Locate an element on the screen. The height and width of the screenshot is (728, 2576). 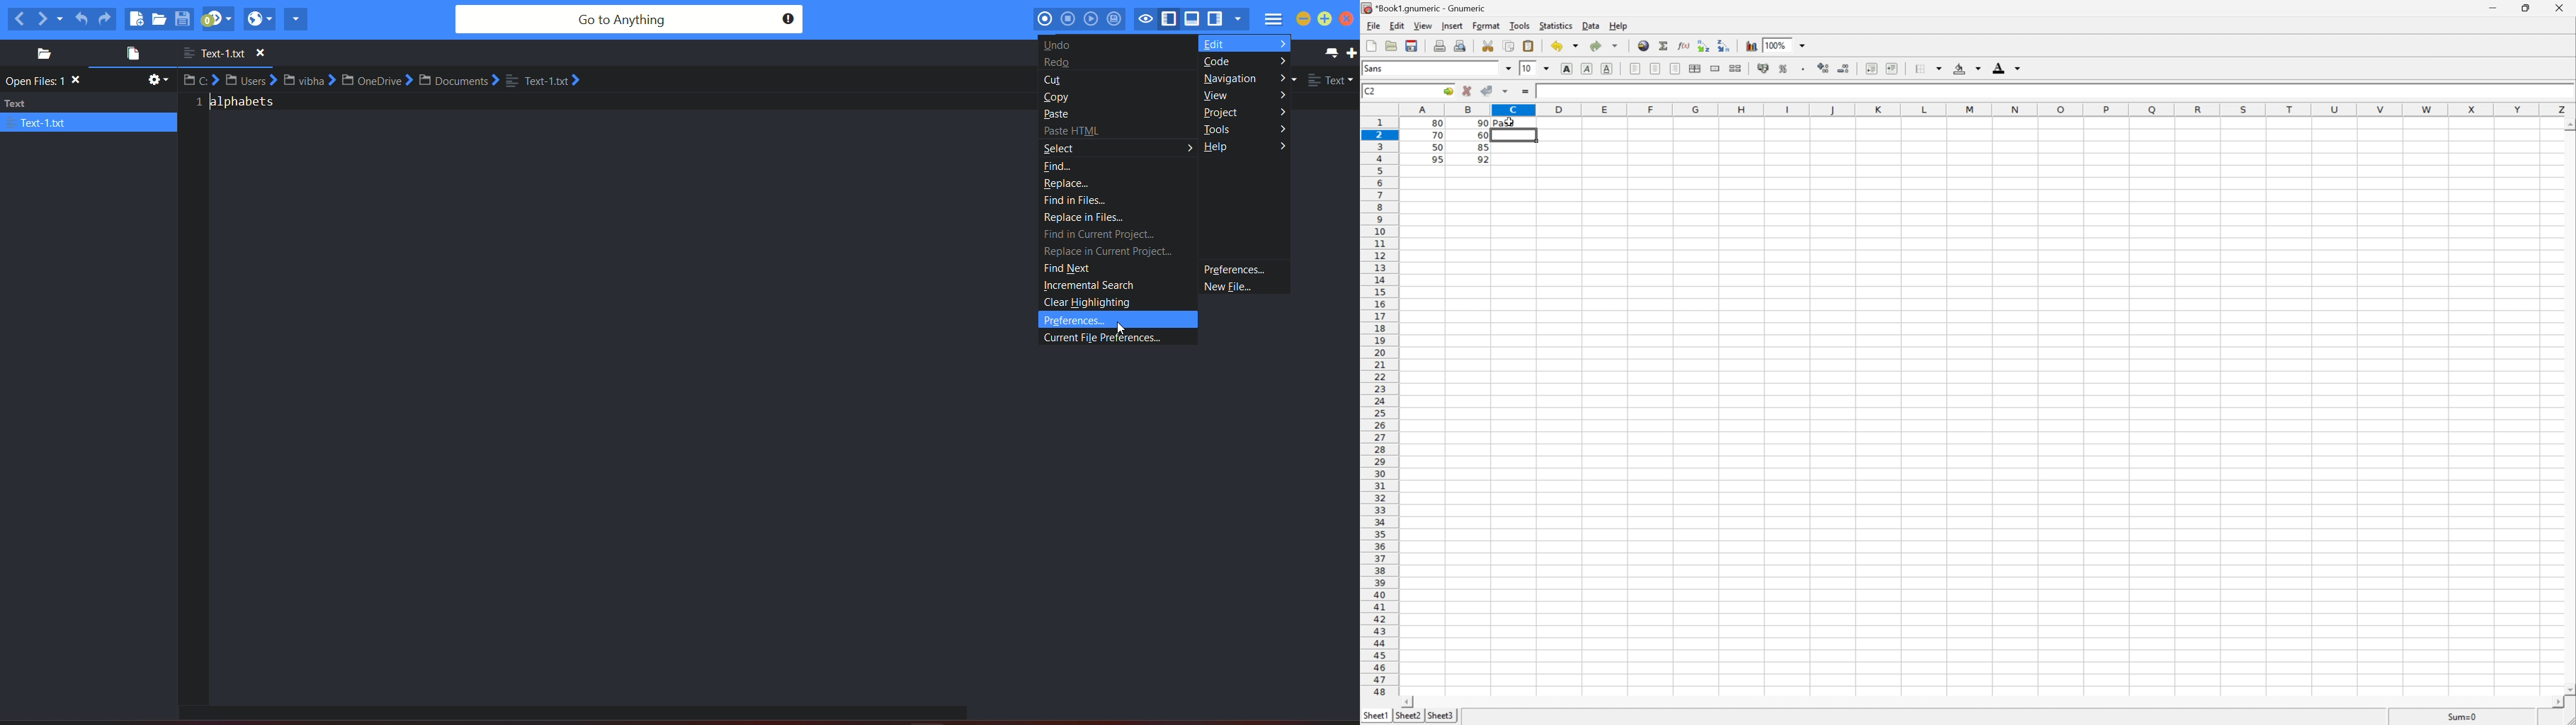
Increase indent, and align the contents to the left is located at coordinates (1872, 67).